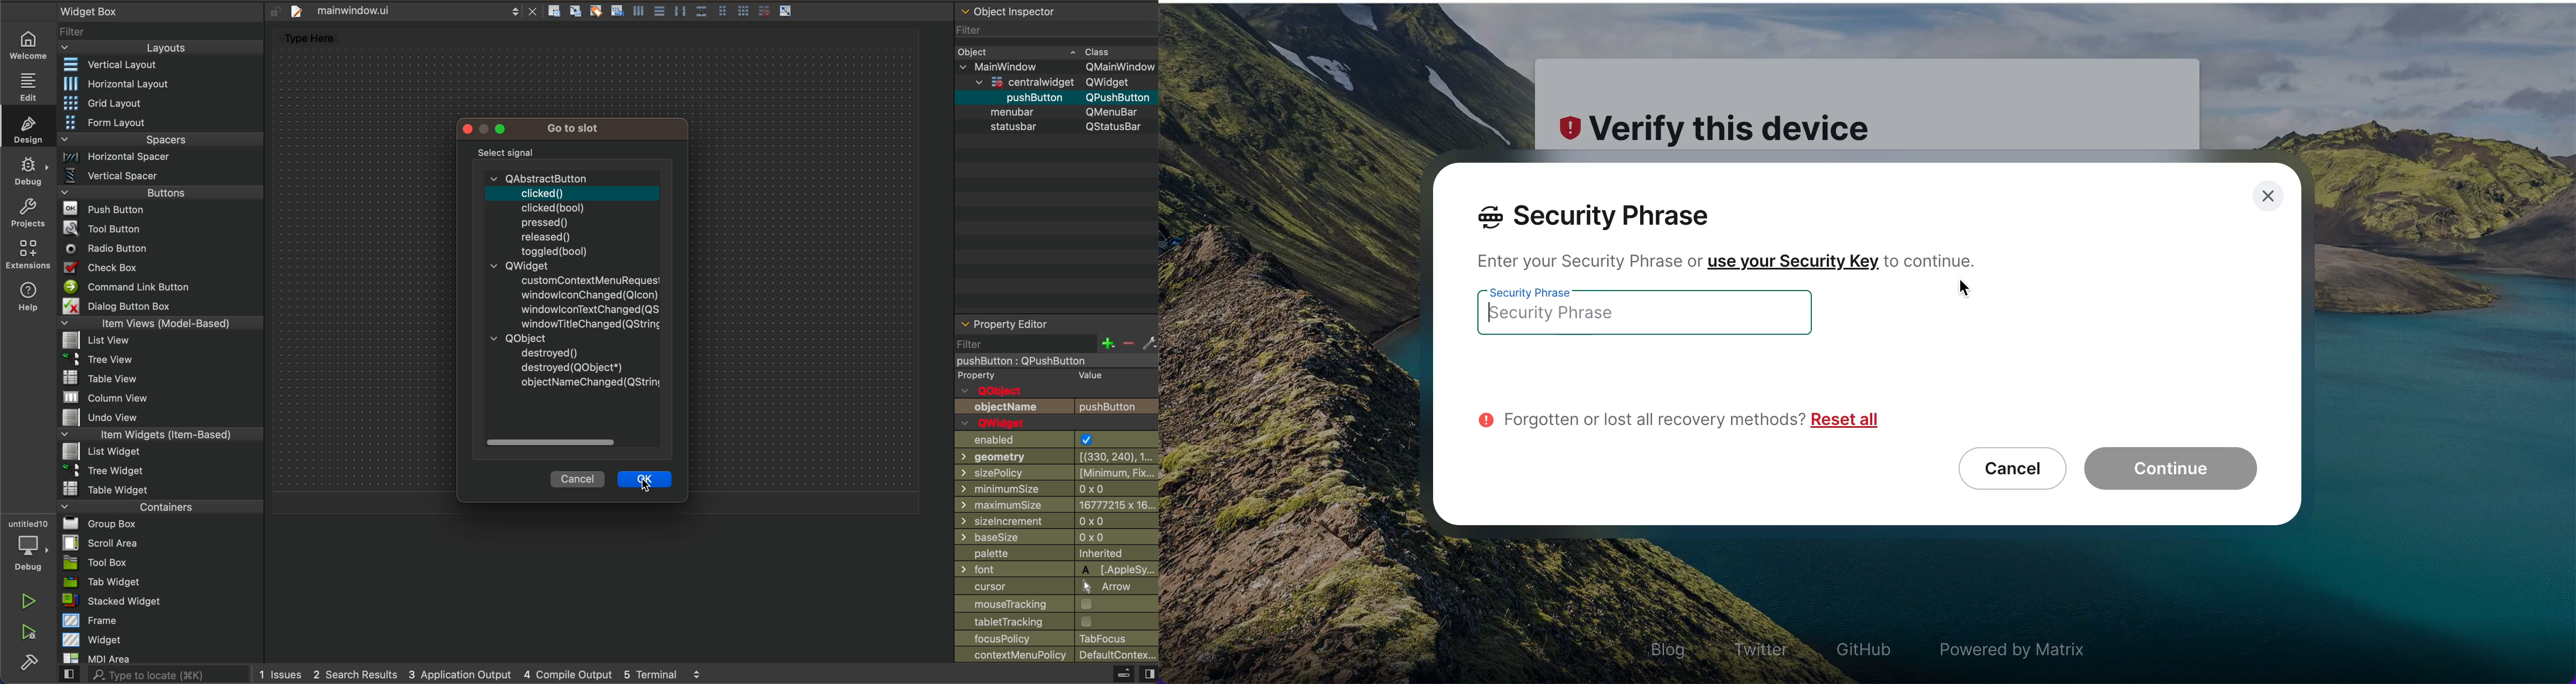  What do you see at coordinates (507, 151) in the screenshot?
I see `Select sianal` at bounding box center [507, 151].